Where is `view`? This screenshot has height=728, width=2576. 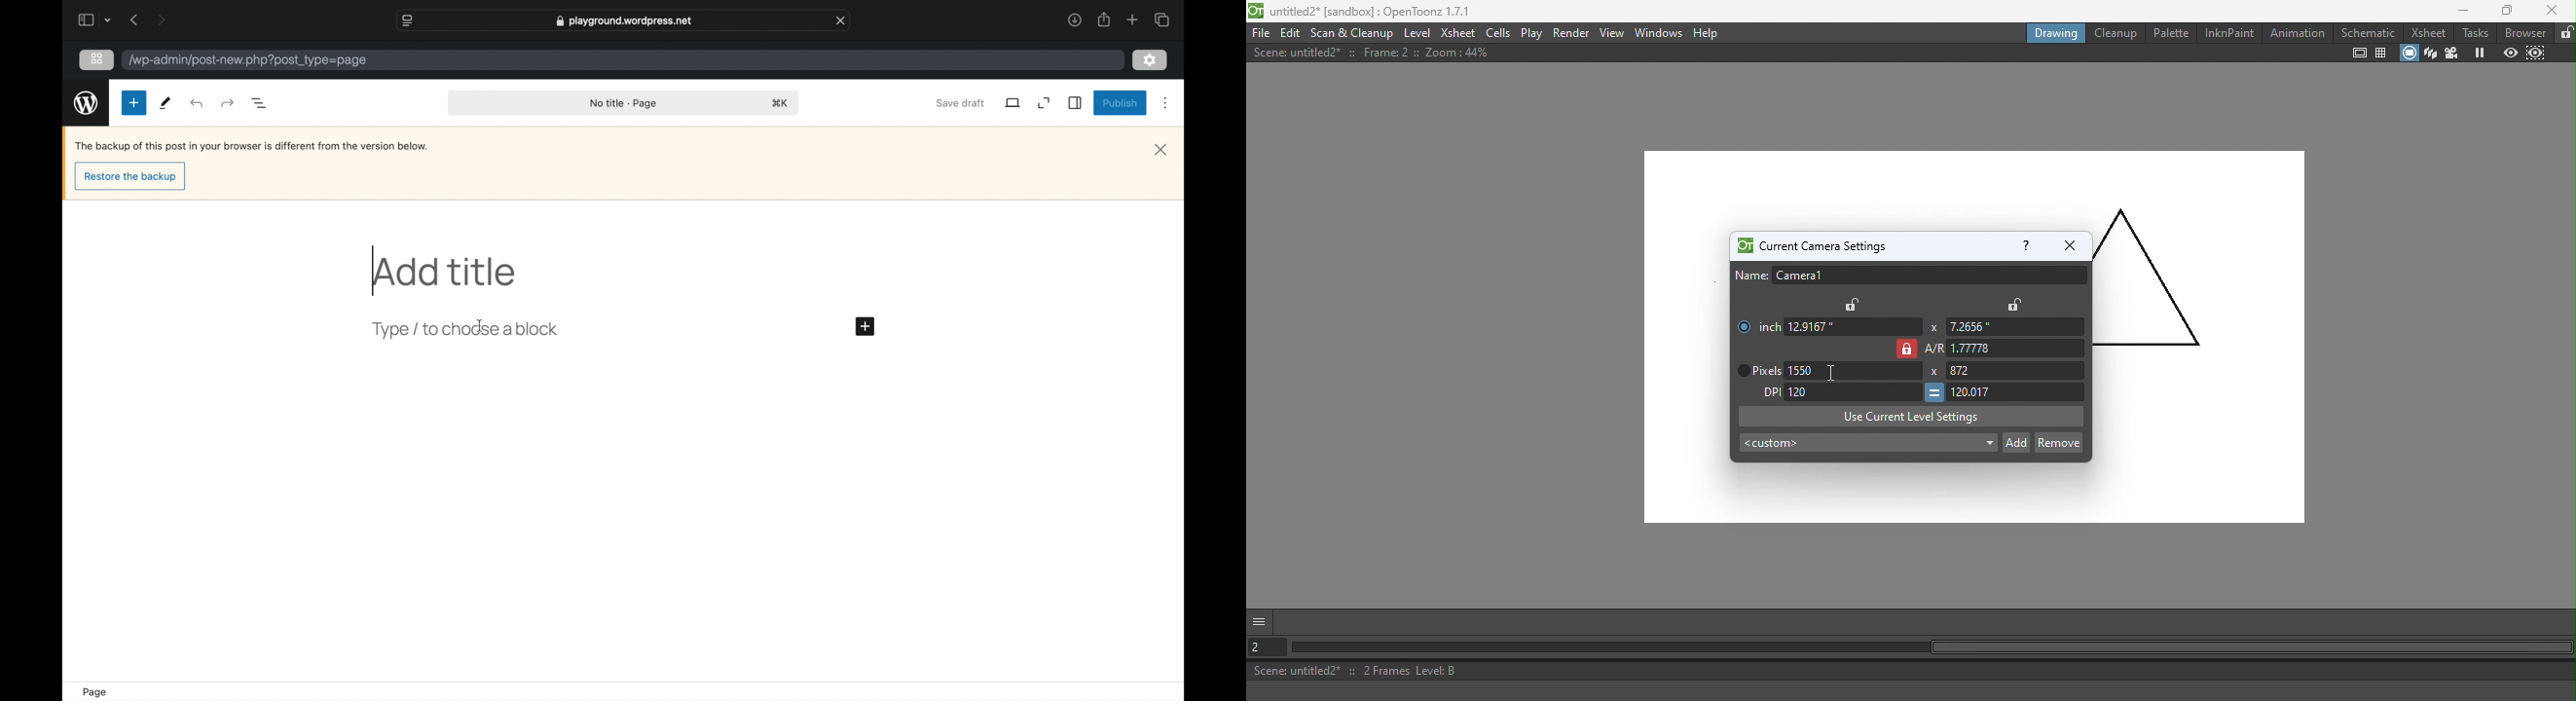
view is located at coordinates (1013, 103).